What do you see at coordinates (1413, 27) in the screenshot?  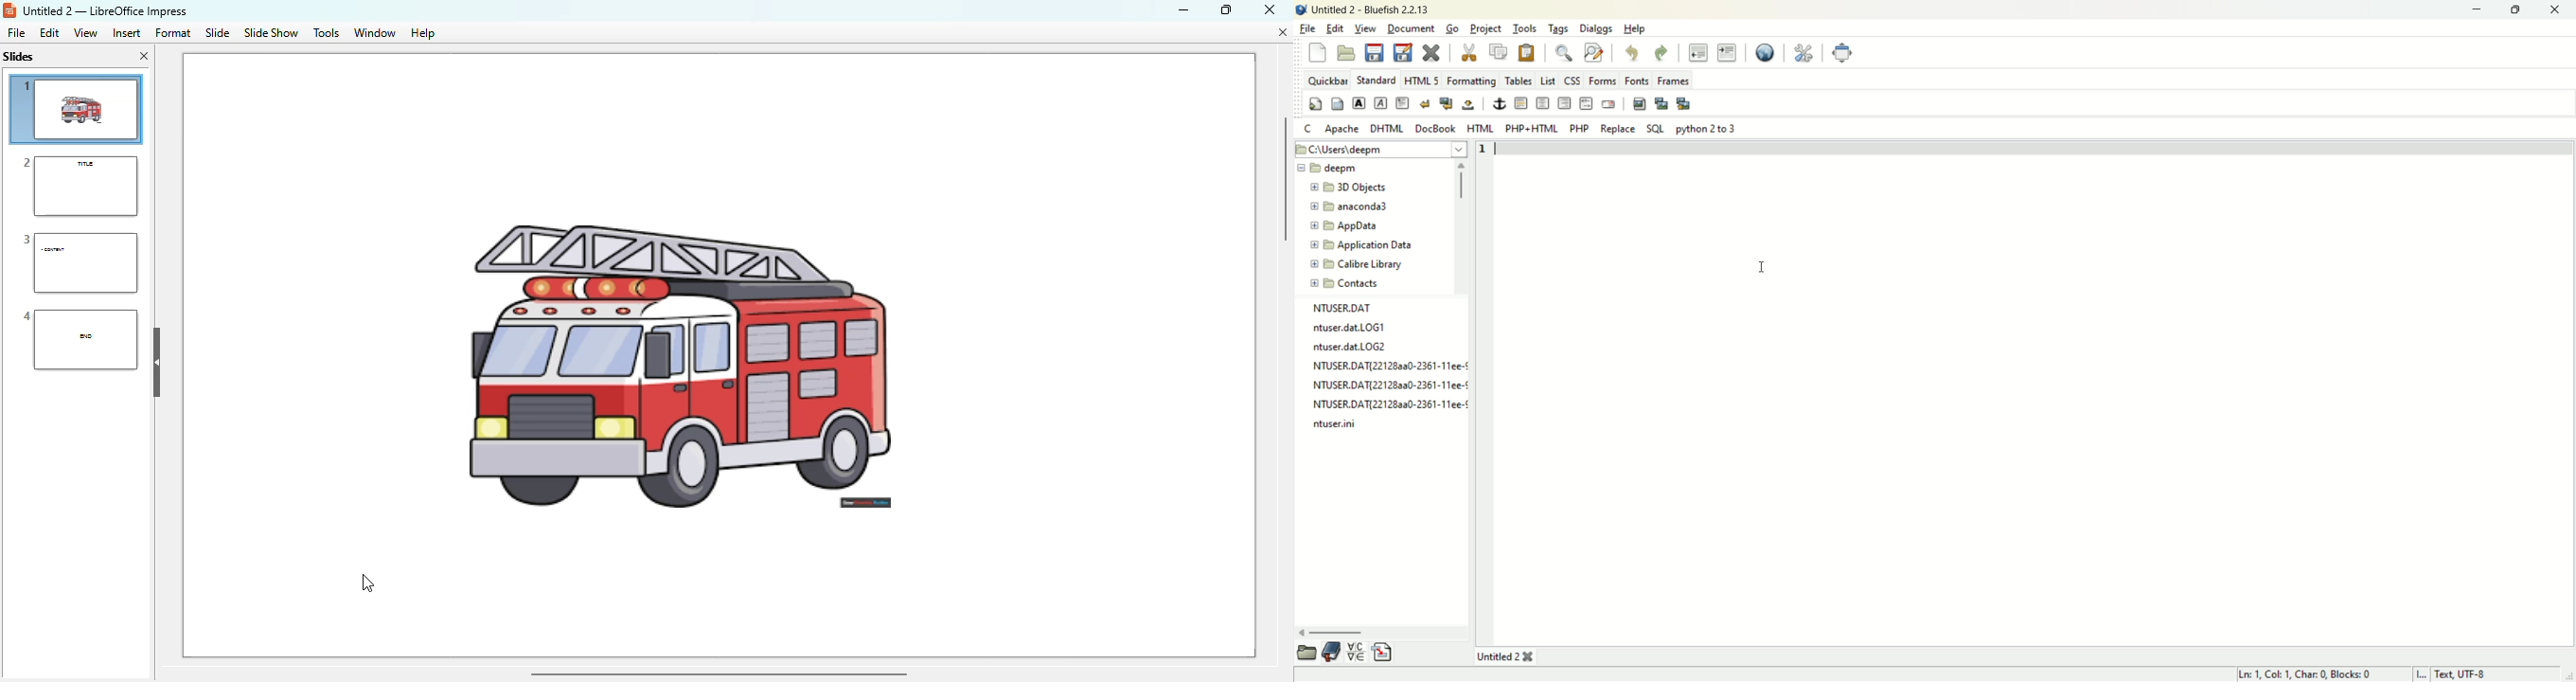 I see `document` at bounding box center [1413, 27].